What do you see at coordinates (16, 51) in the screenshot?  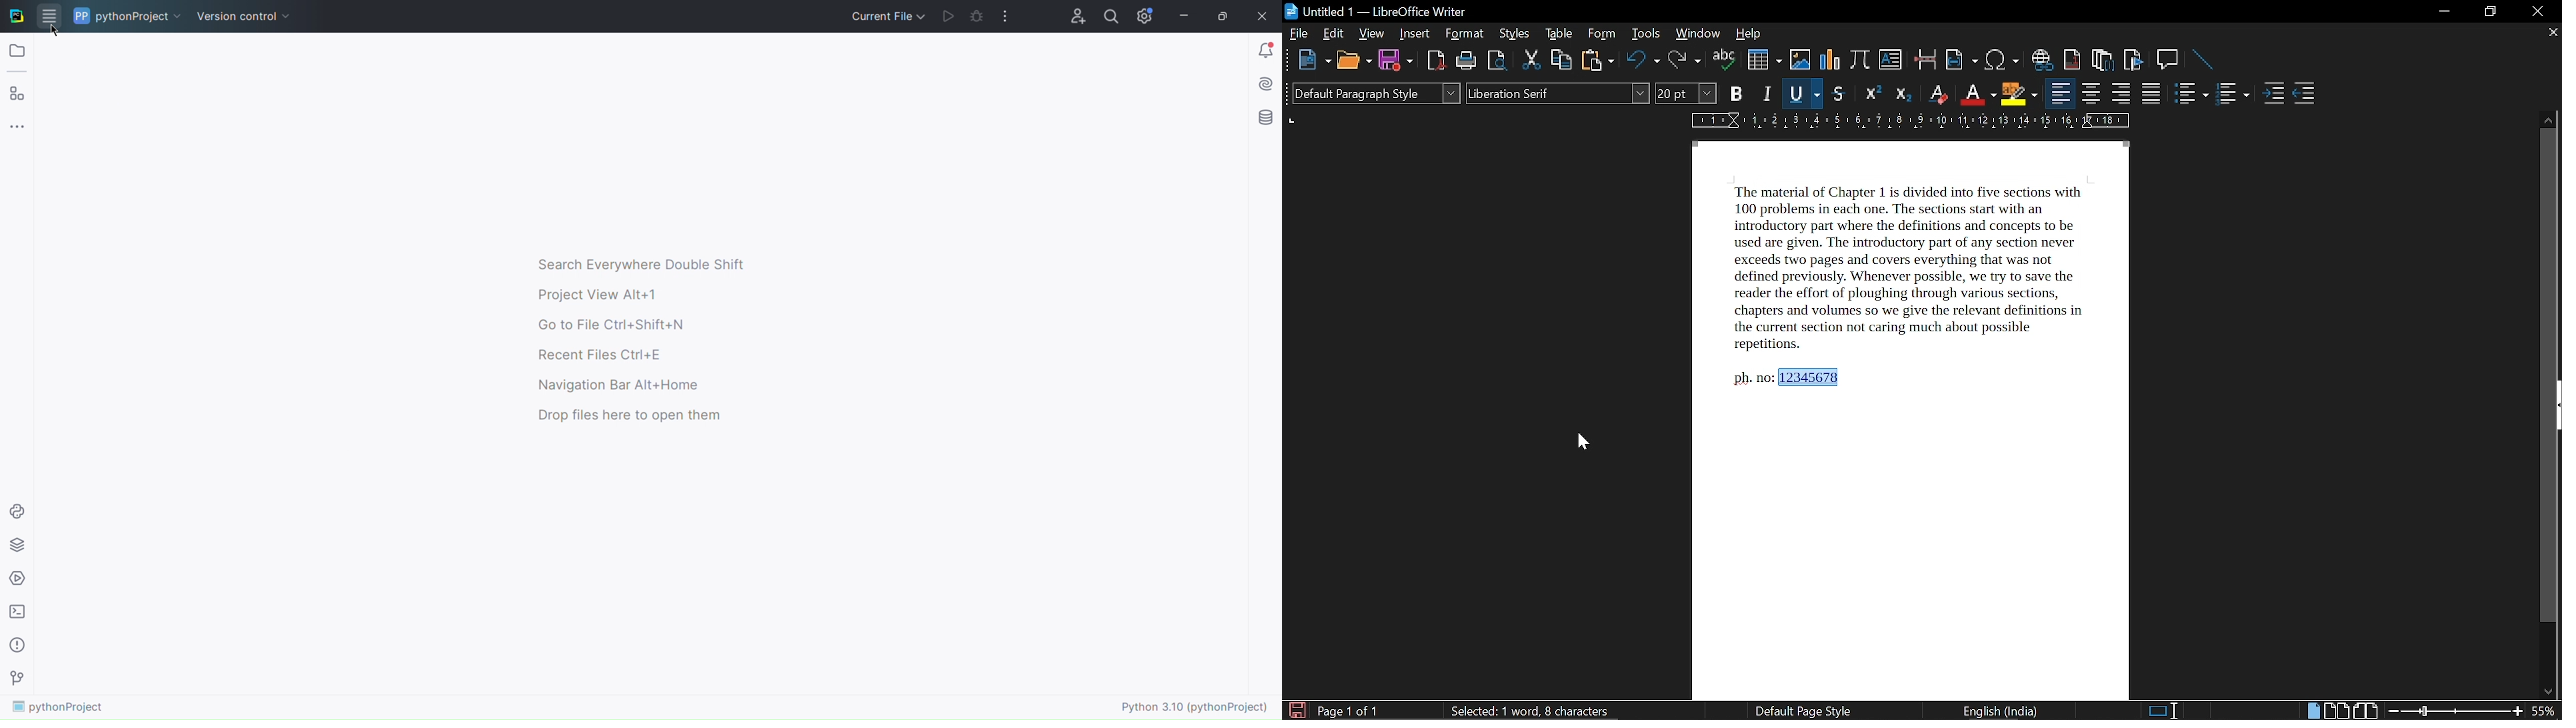 I see `Open Folder` at bounding box center [16, 51].